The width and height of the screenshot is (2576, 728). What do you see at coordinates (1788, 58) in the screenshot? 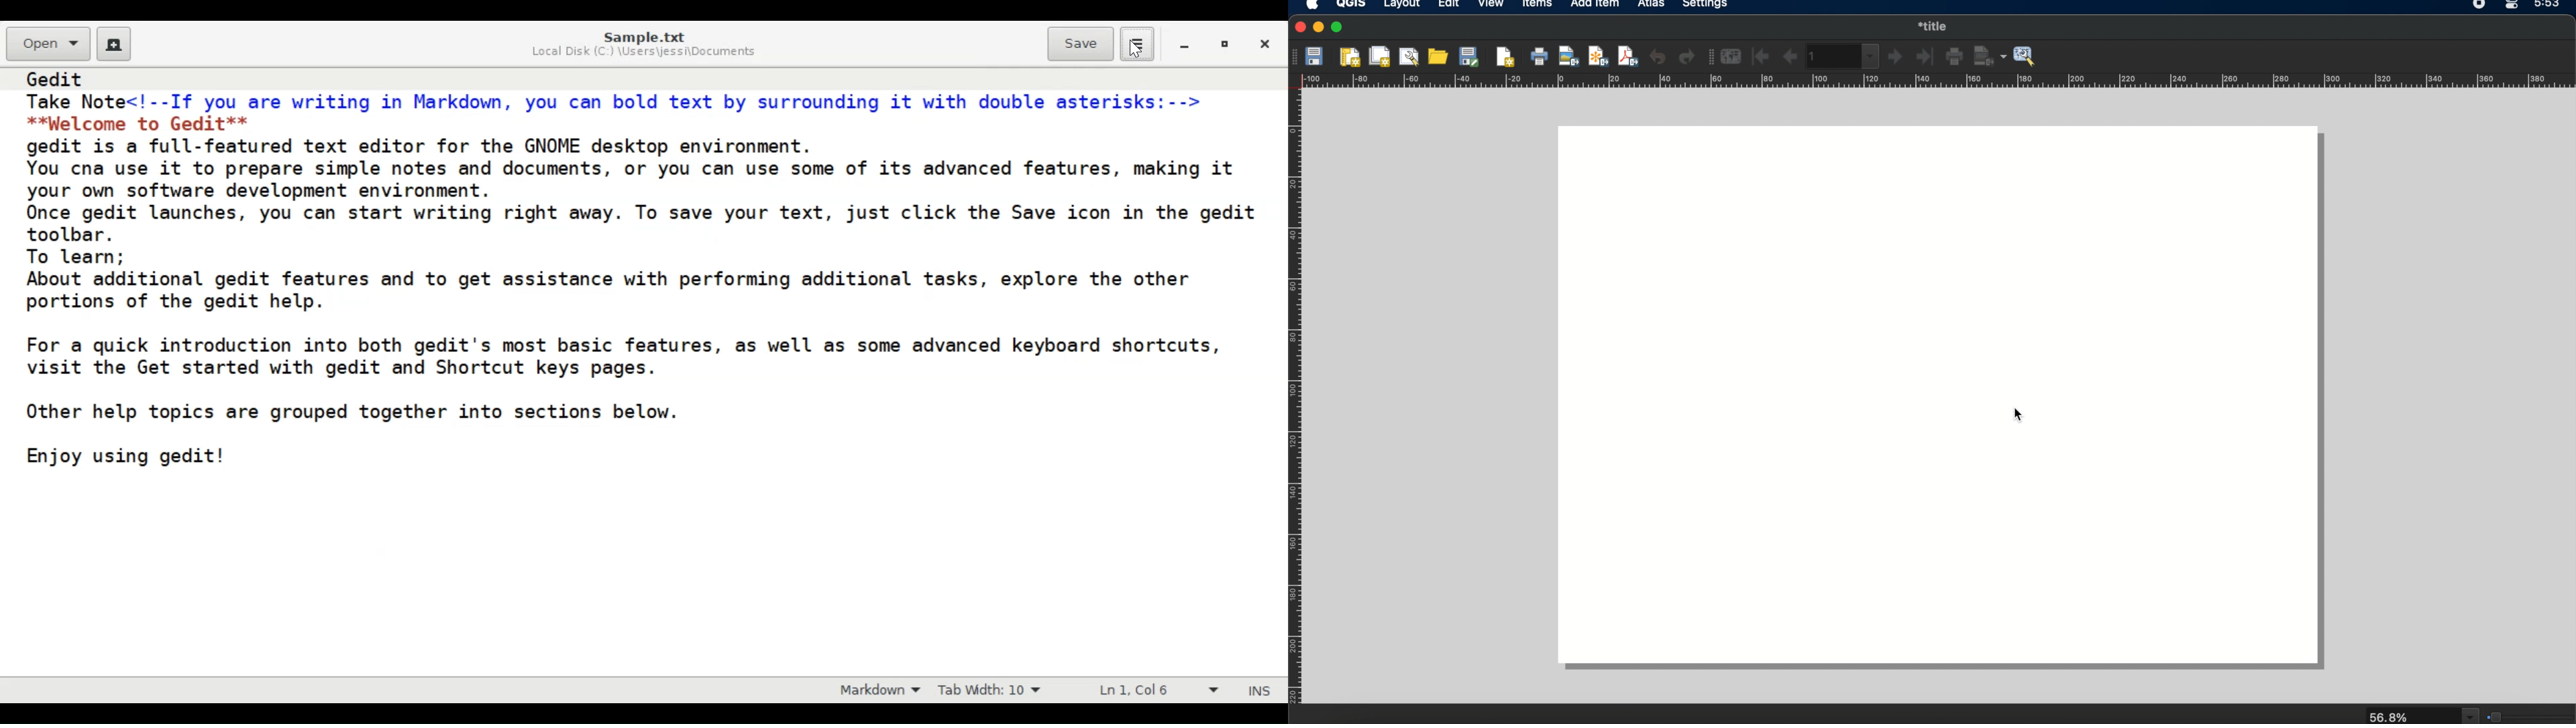
I see `previous feature ` at bounding box center [1788, 58].